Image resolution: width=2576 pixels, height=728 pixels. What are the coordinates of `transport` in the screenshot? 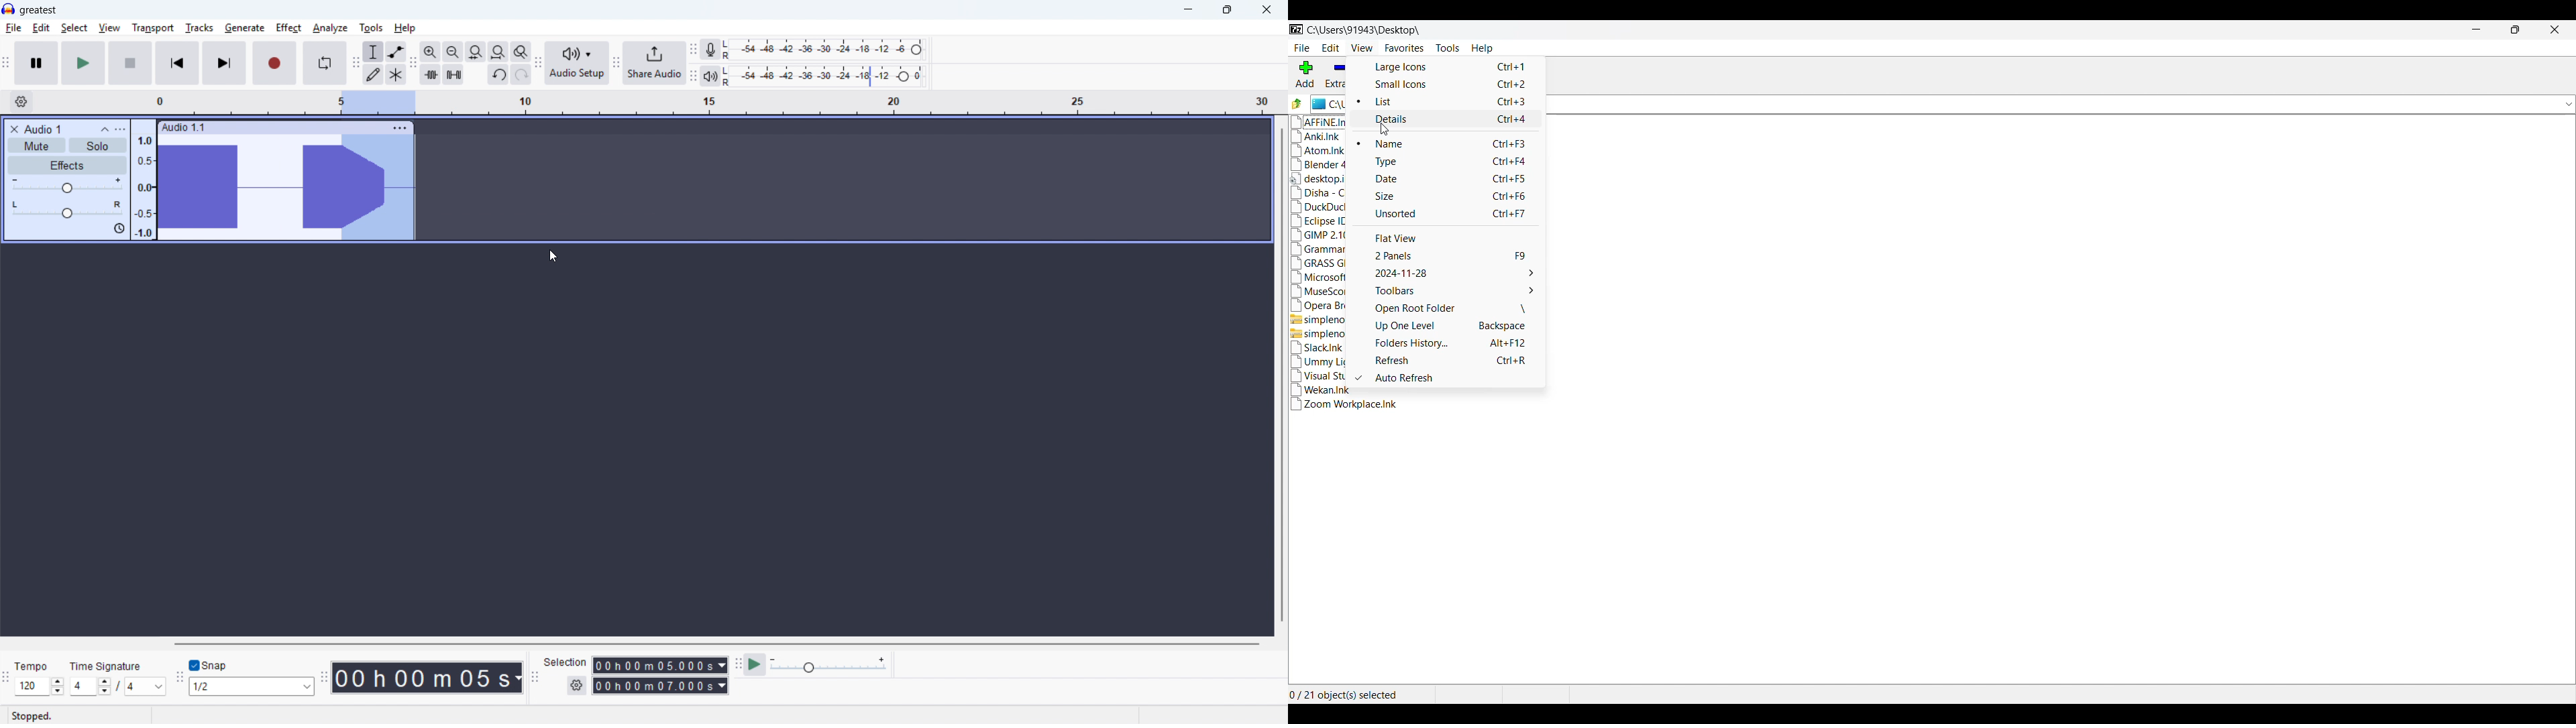 It's located at (153, 28).